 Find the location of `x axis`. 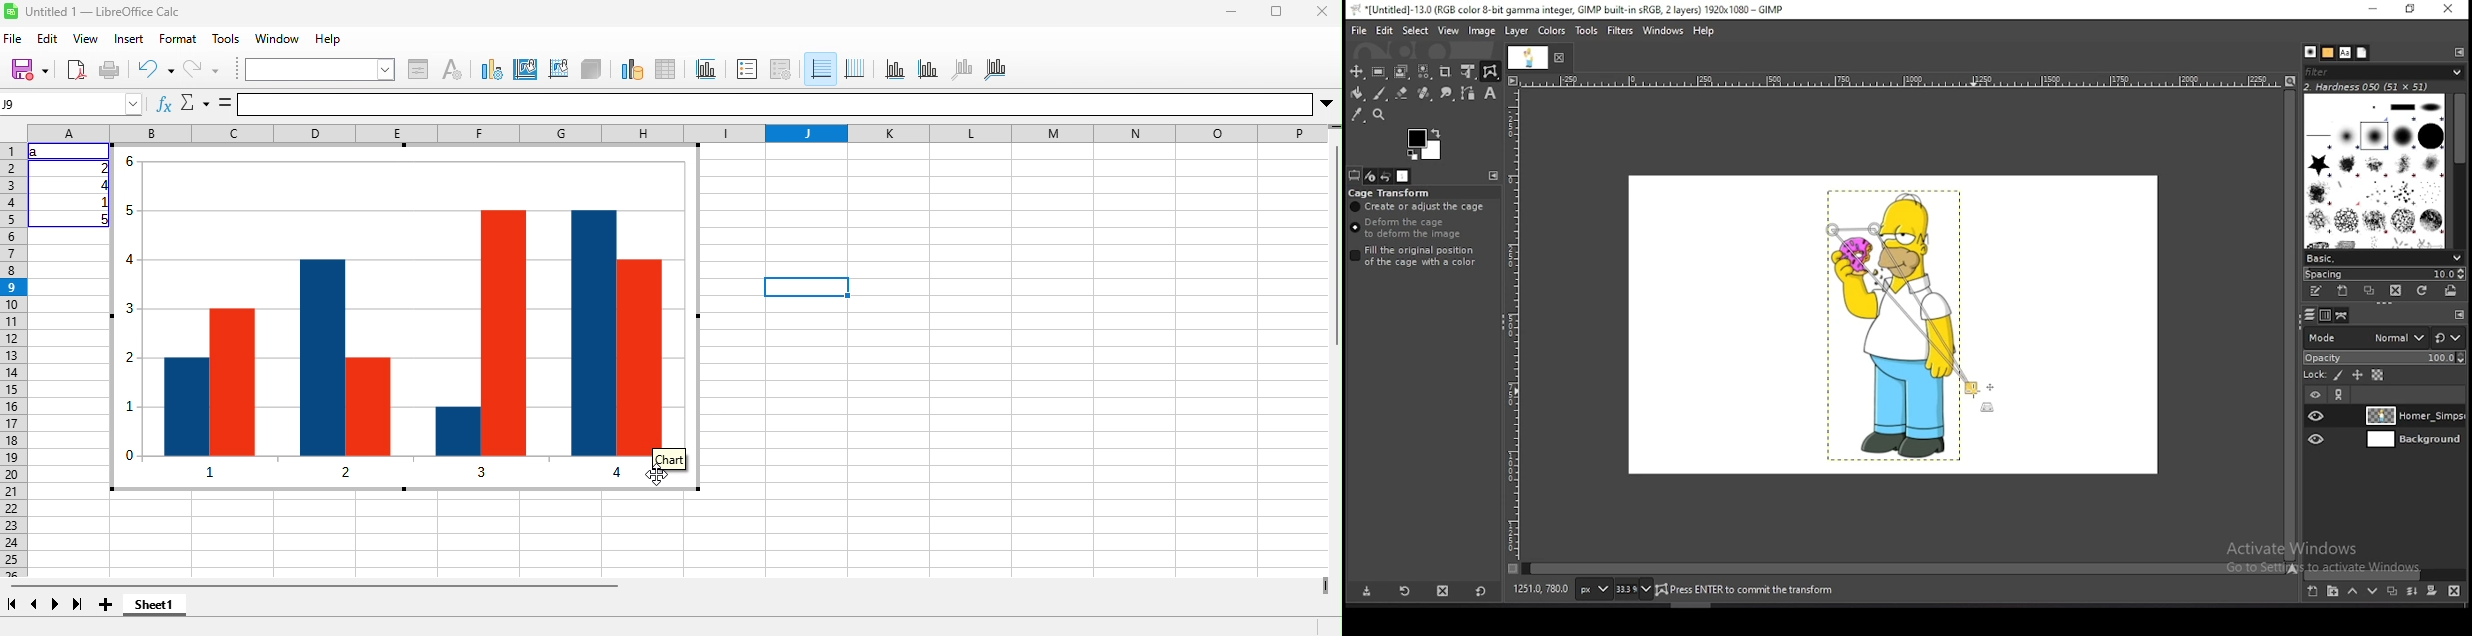

x axis is located at coordinates (896, 70).